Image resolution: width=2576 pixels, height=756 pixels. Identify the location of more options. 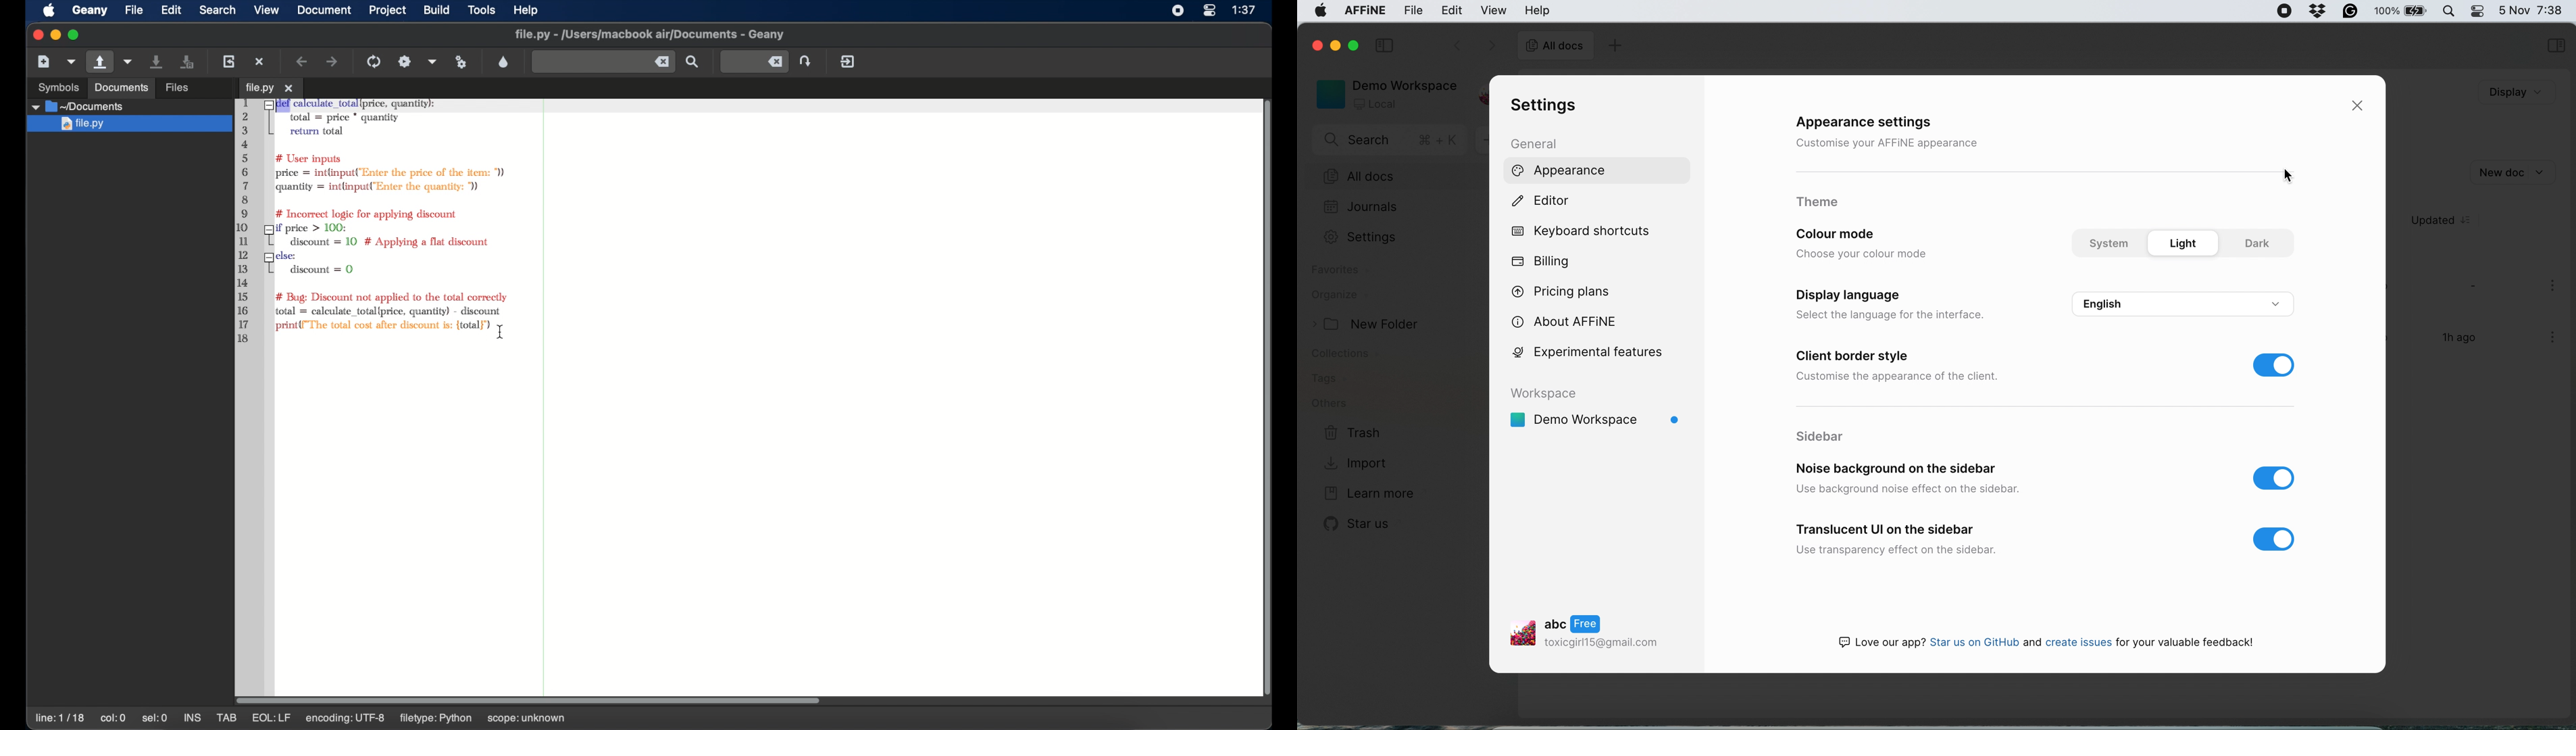
(2549, 339).